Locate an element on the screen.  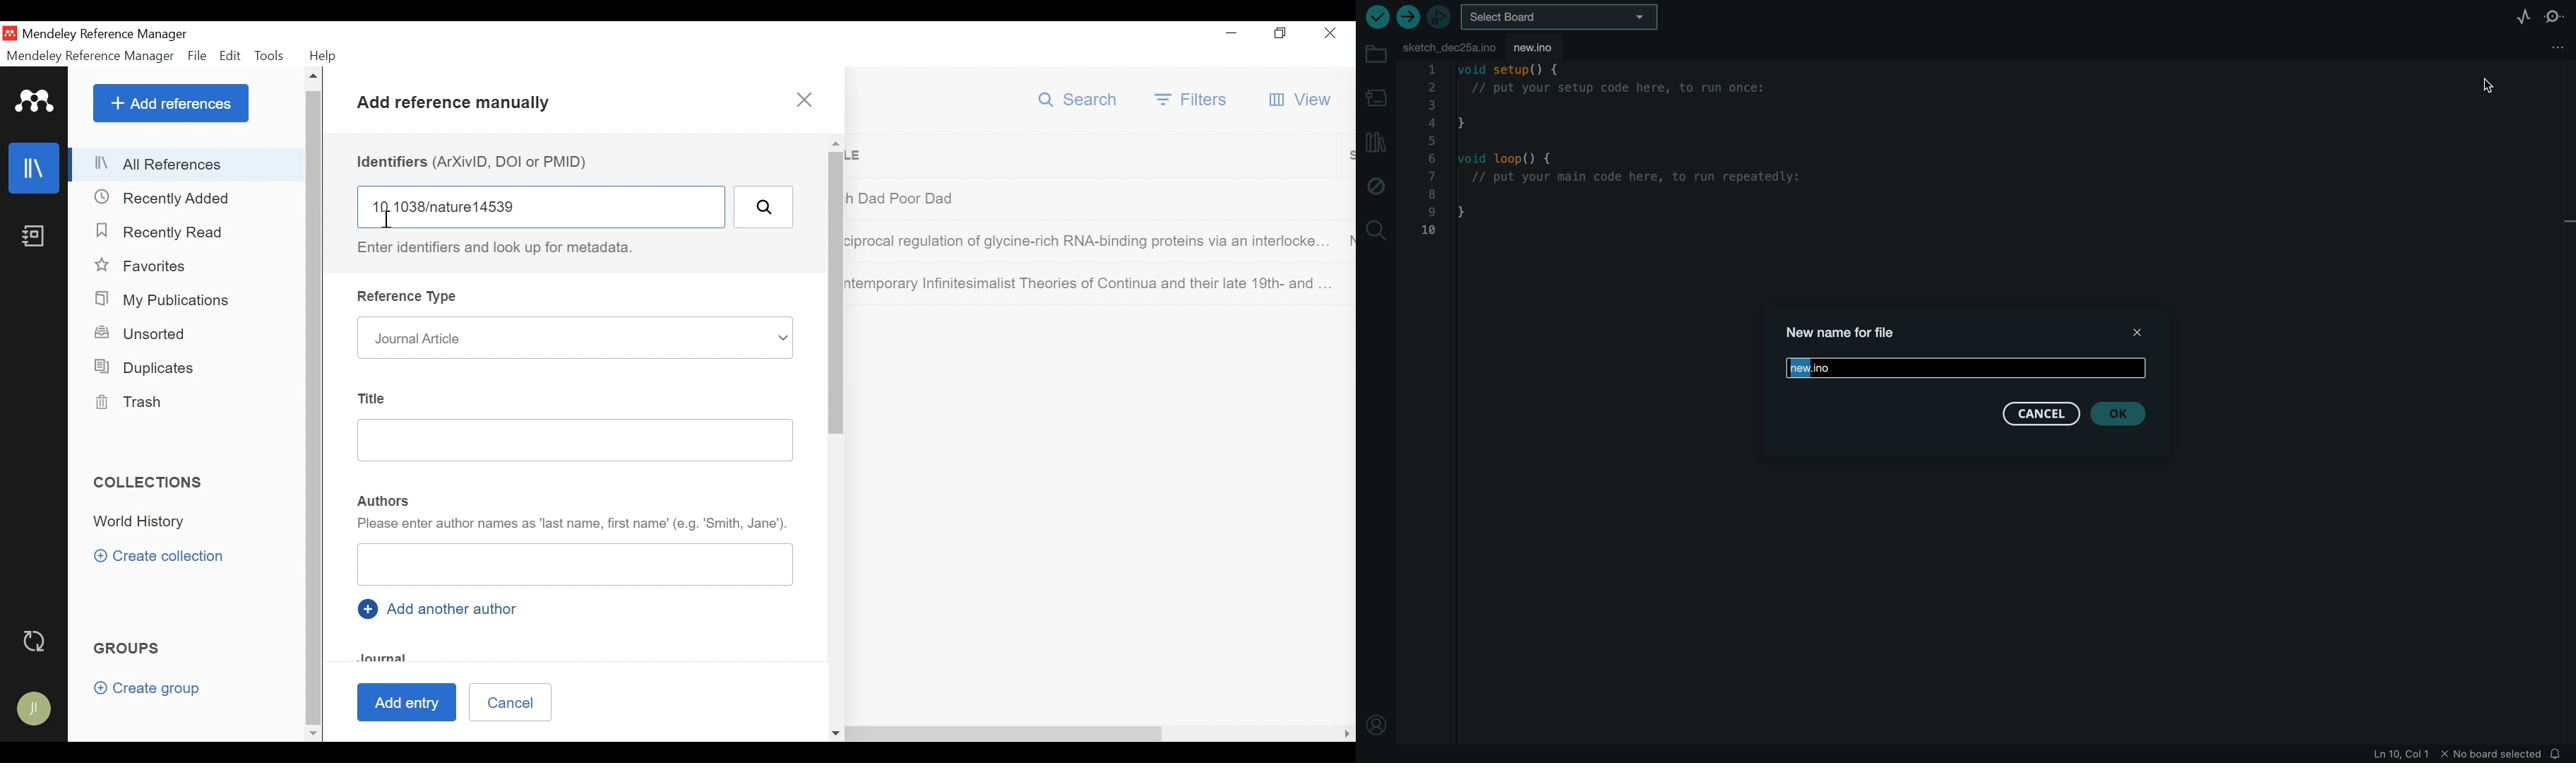
profile is located at coordinates (1376, 721).